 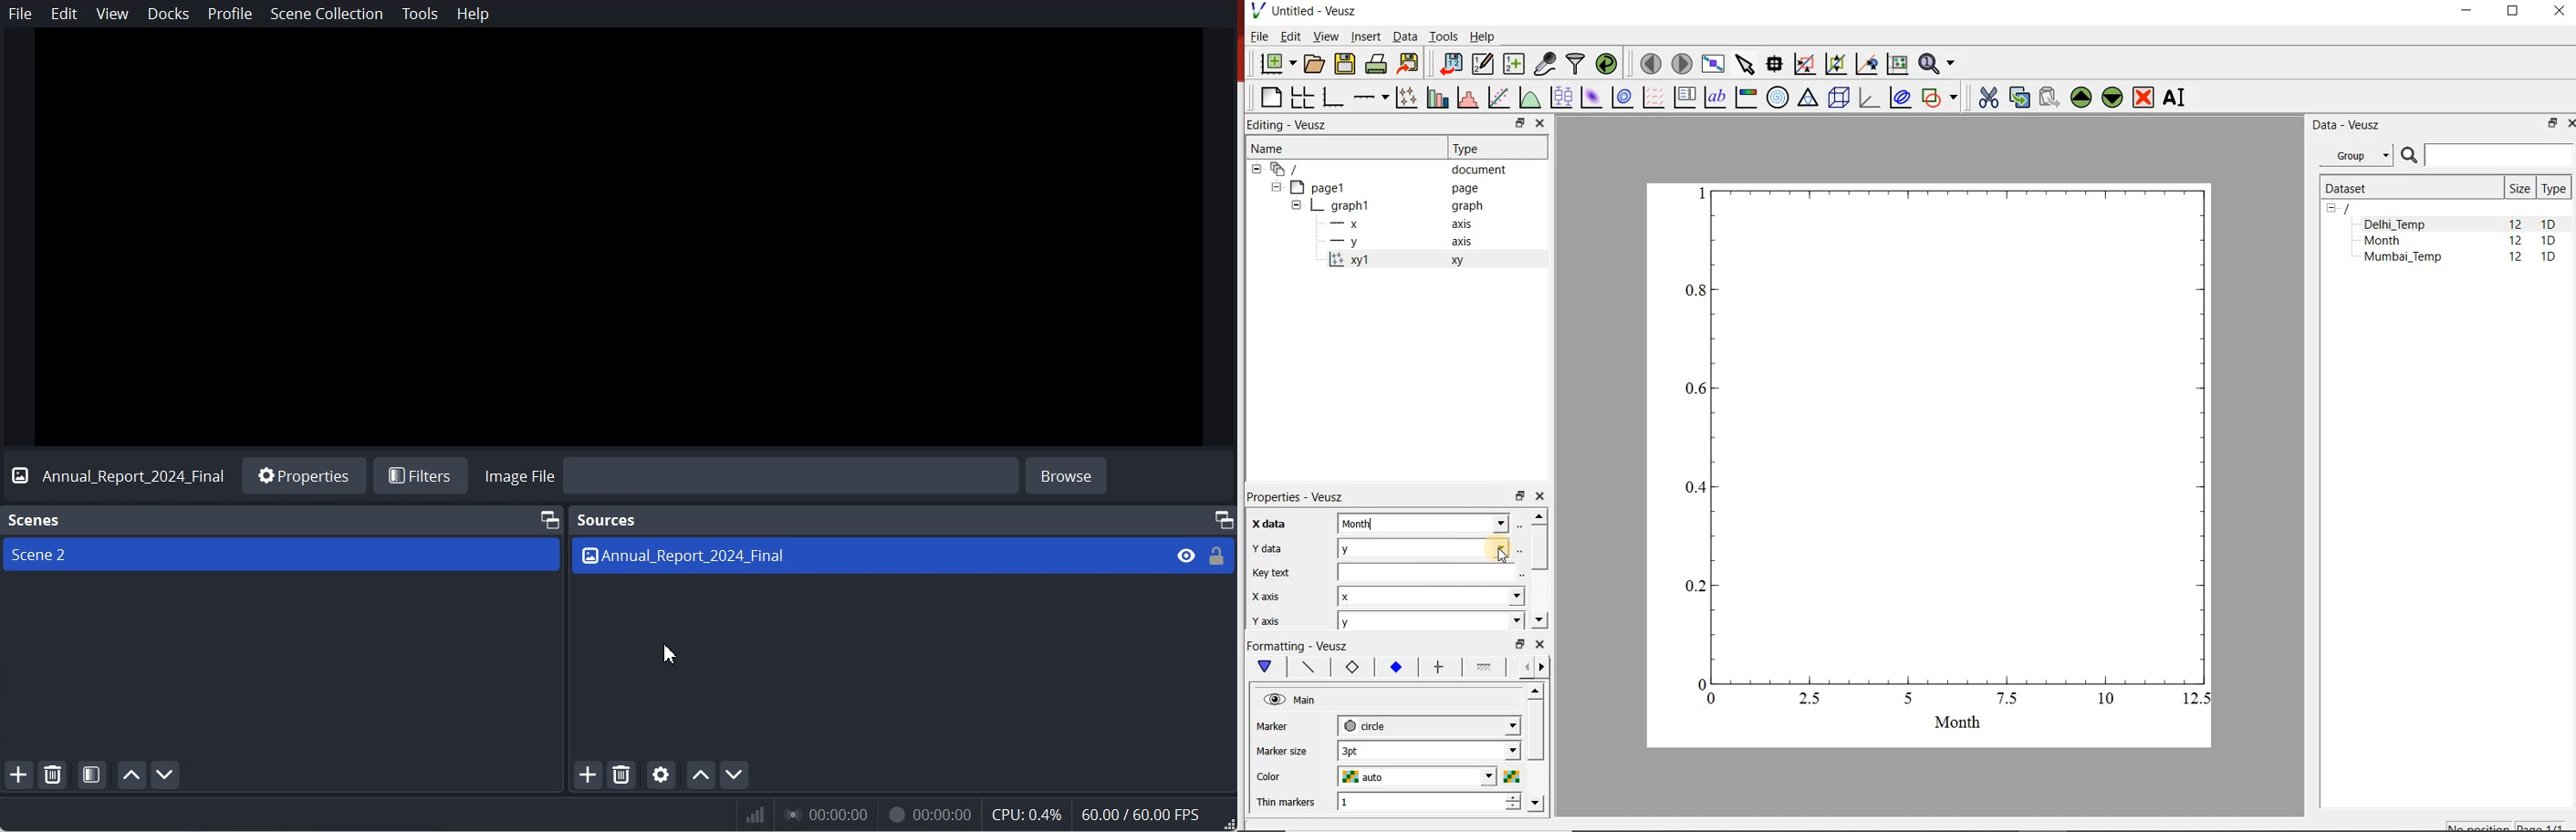 I want to click on Type, so click(x=1473, y=148).